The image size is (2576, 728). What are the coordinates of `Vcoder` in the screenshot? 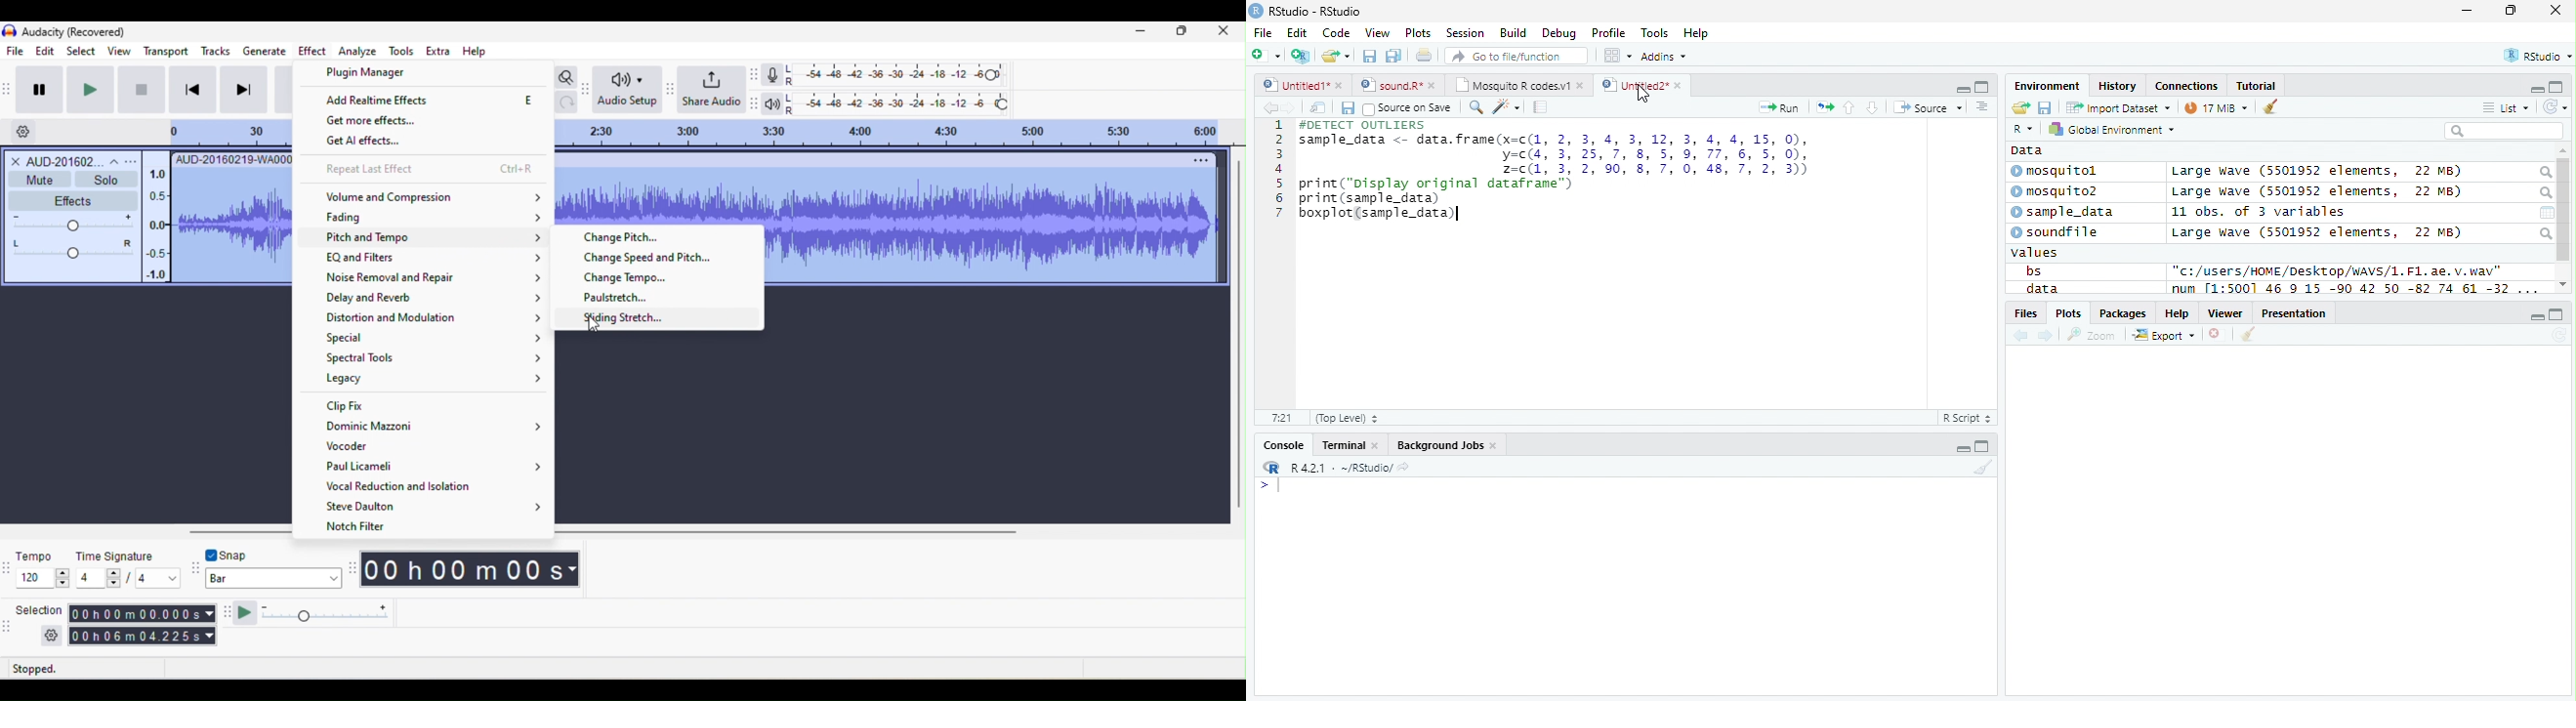 It's located at (399, 448).